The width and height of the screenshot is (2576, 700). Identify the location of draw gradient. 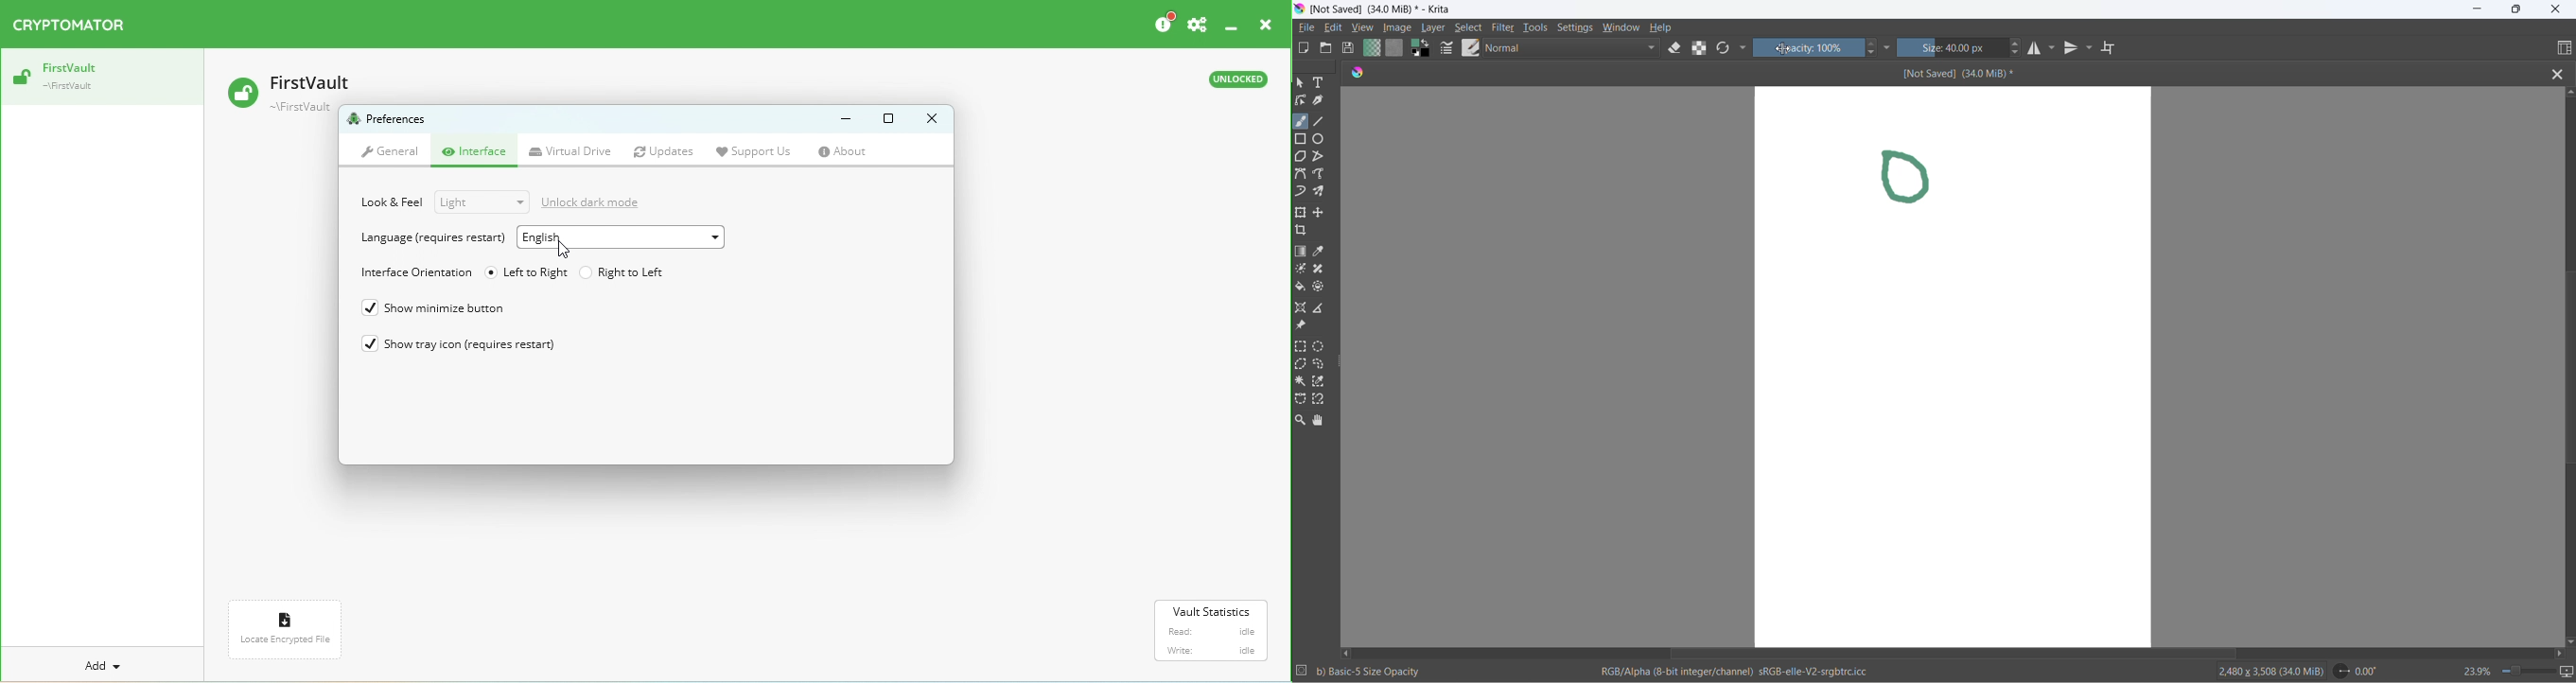
(1302, 252).